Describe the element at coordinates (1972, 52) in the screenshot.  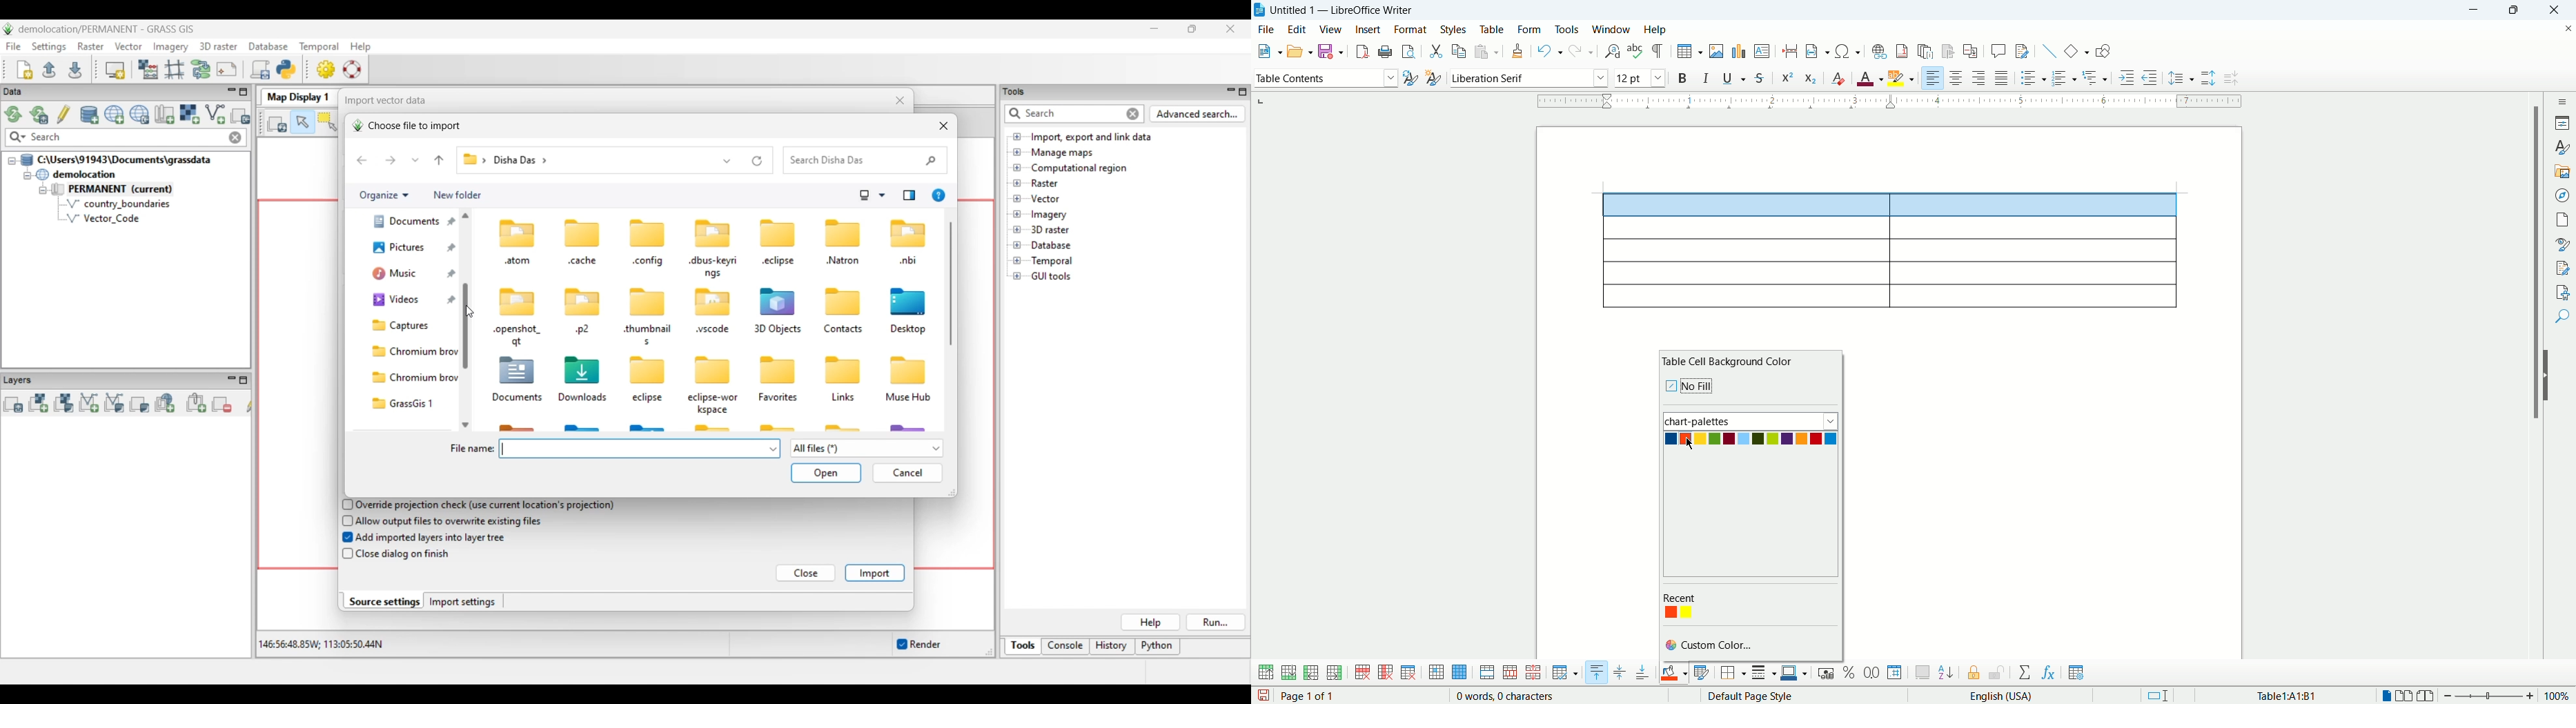
I see `insert cross references` at that location.